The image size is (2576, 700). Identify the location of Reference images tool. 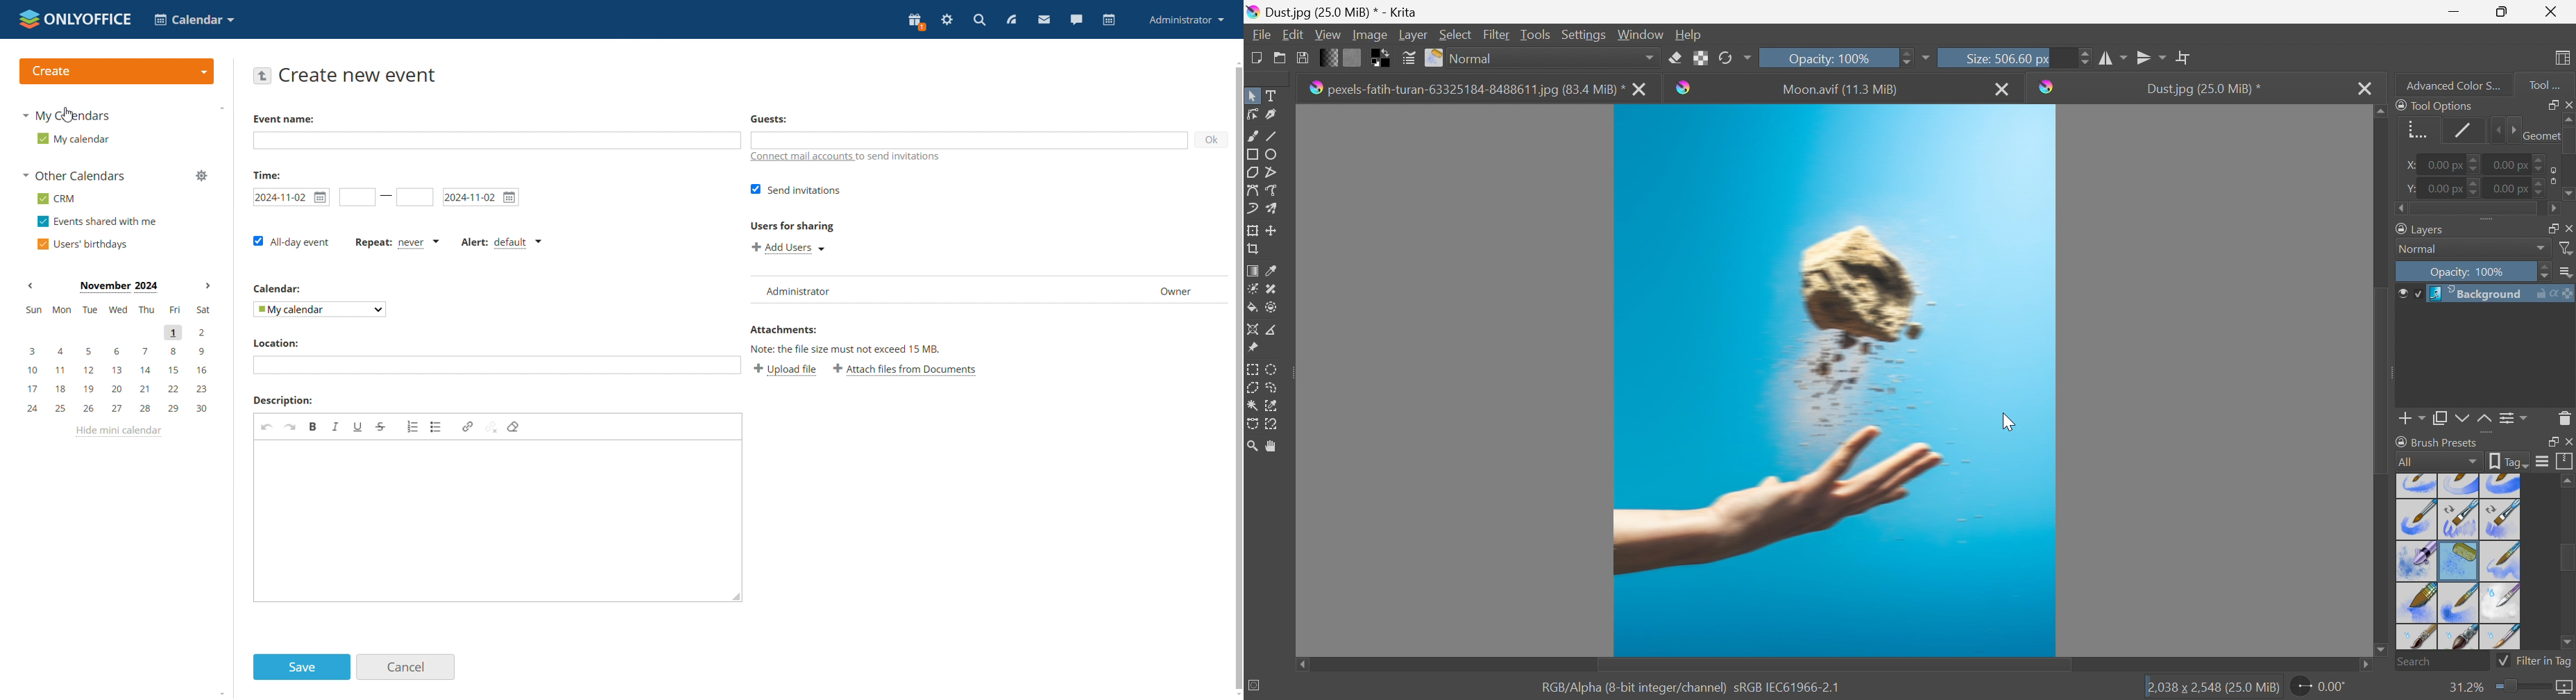
(1252, 347).